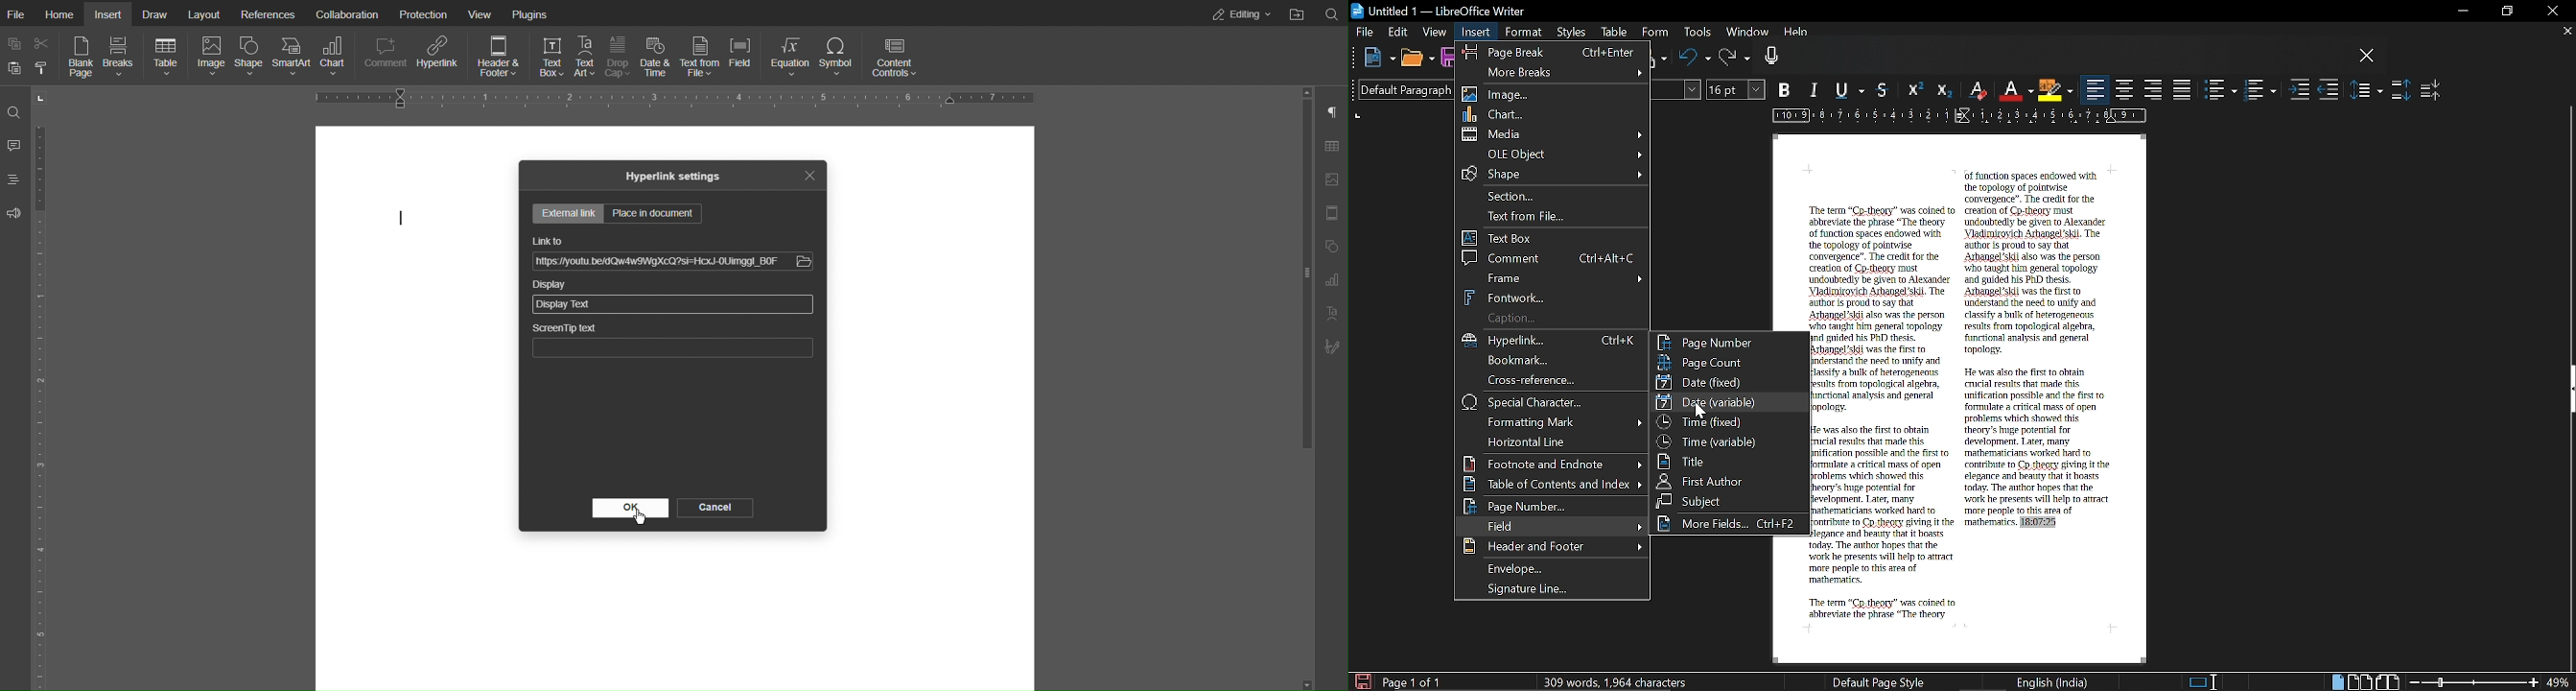 This screenshot has width=2576, height=700. What do you see at coordinates (1332, 14) in the screenshot?
I see `Search` at bounding box center [1332, 14].